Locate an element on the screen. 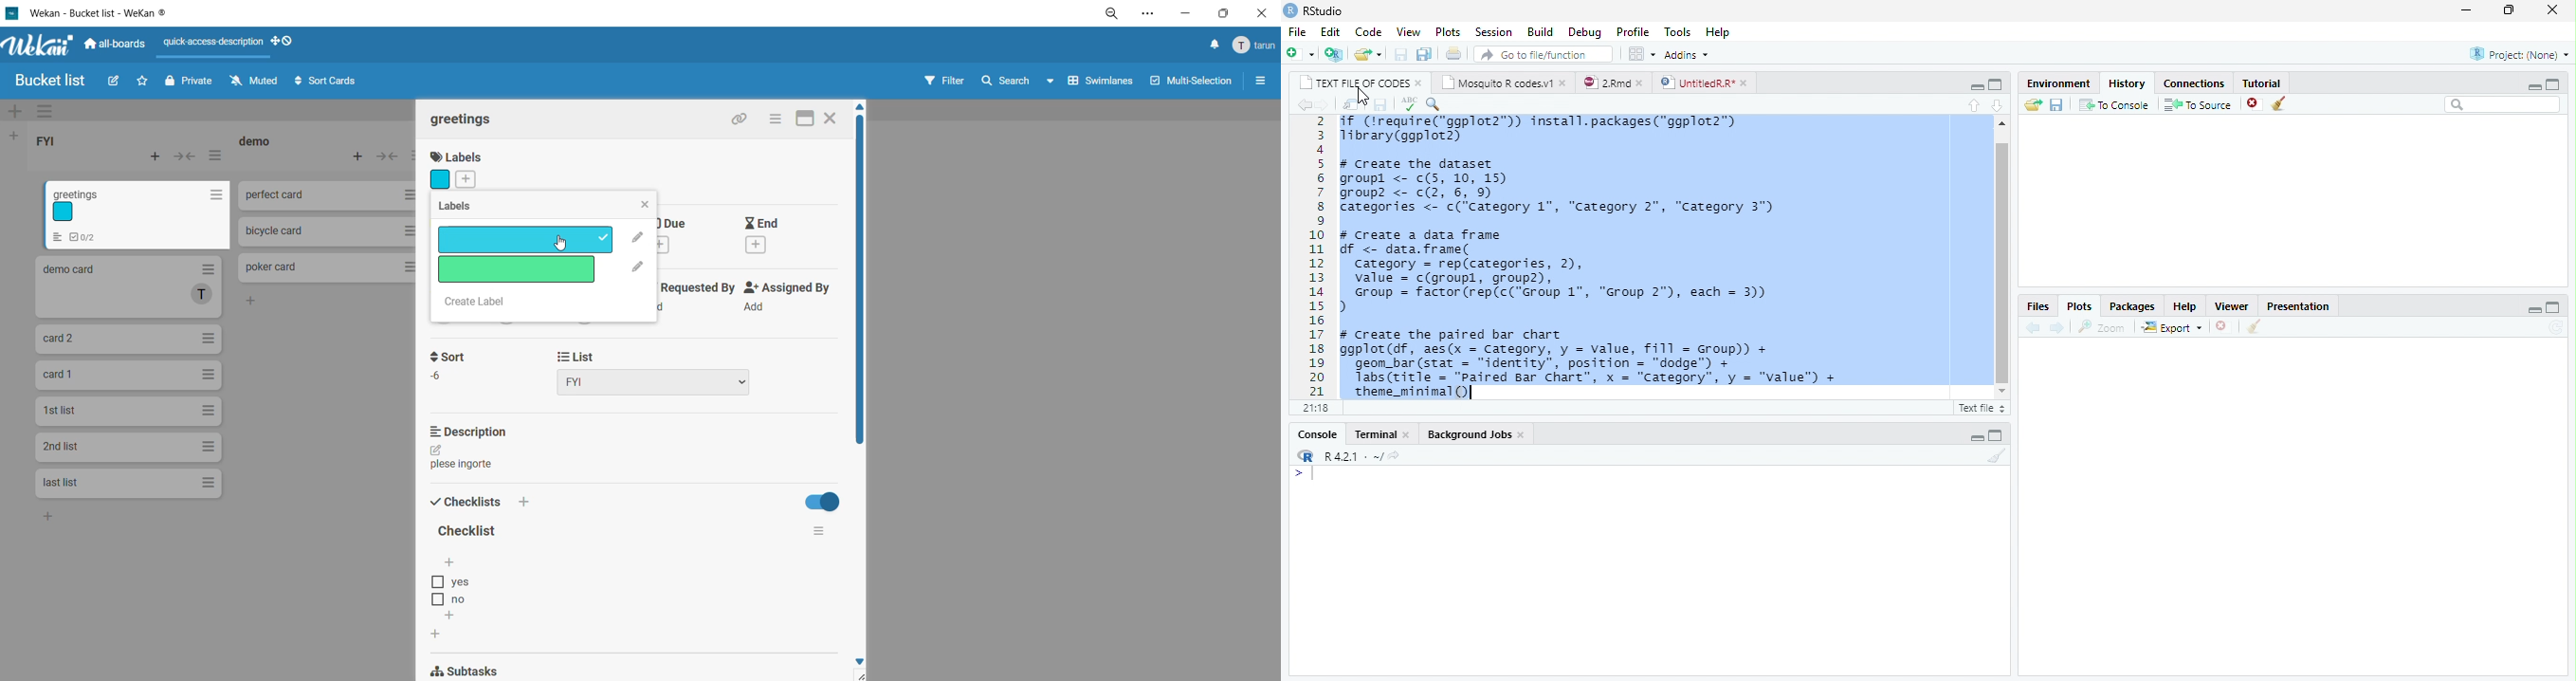  print current file is located at coordinates (1456, 54).